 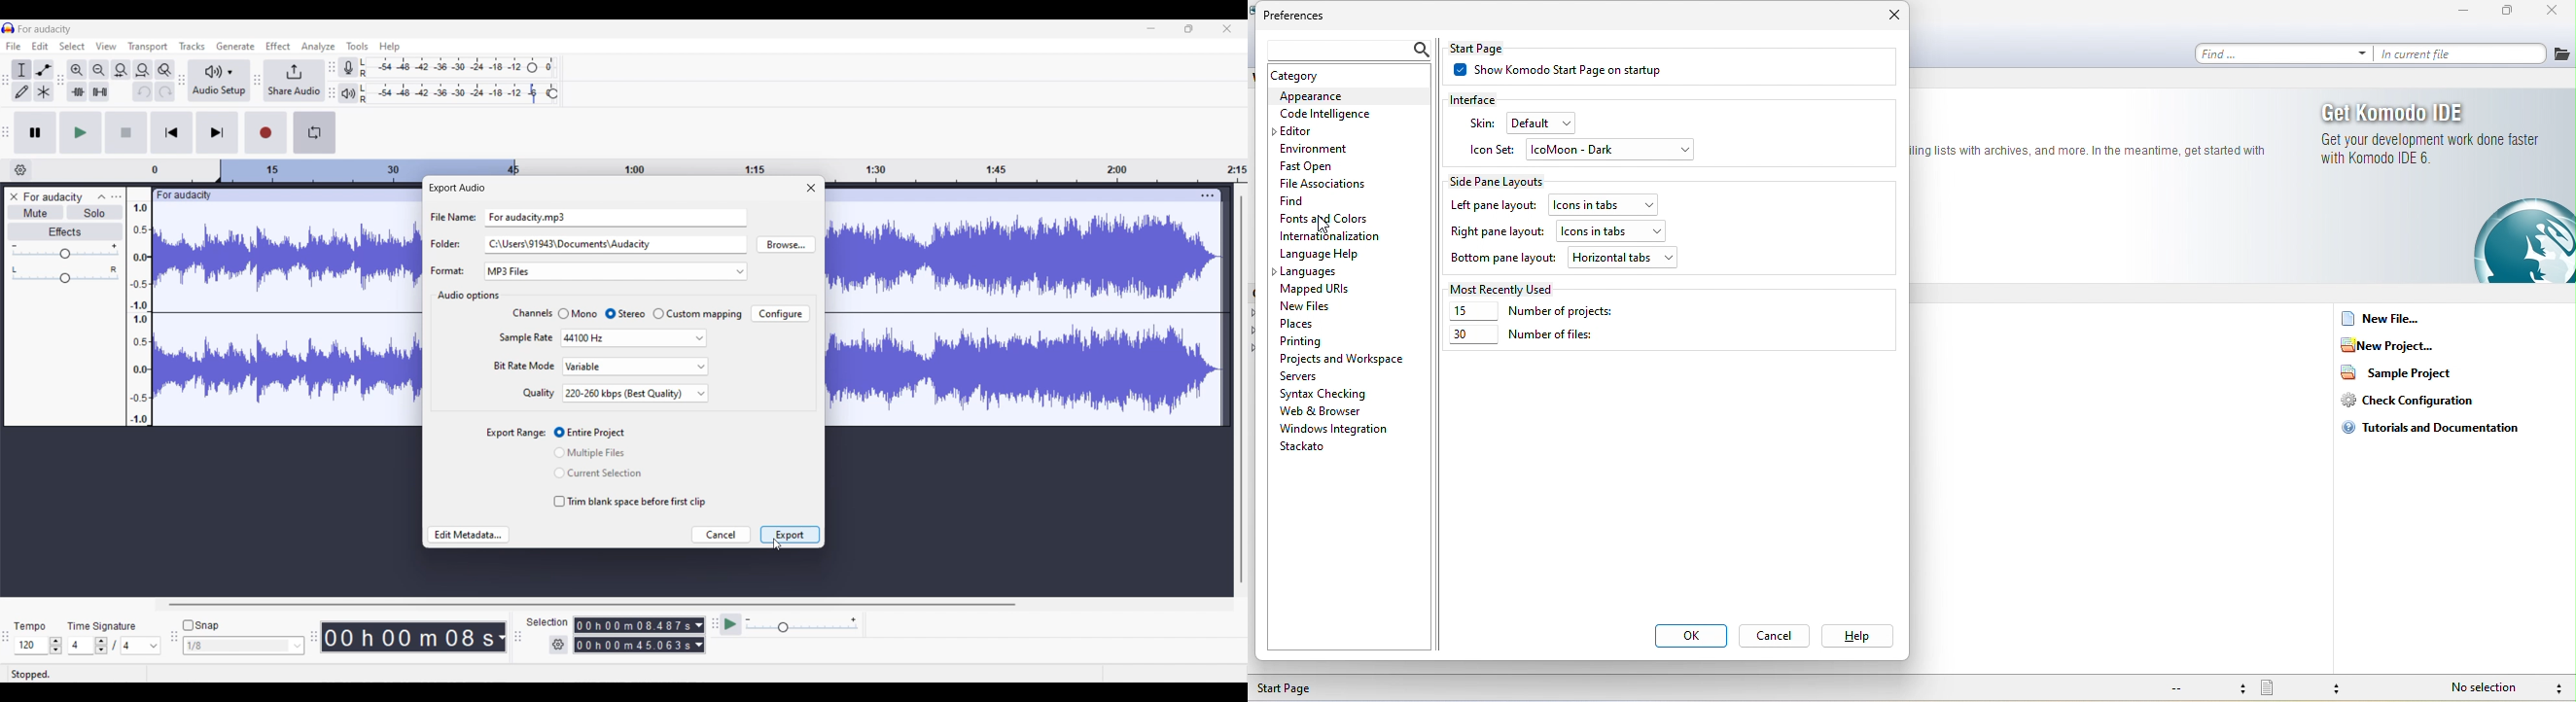 I want to click on Browse folders, so click(x=786, y=244).